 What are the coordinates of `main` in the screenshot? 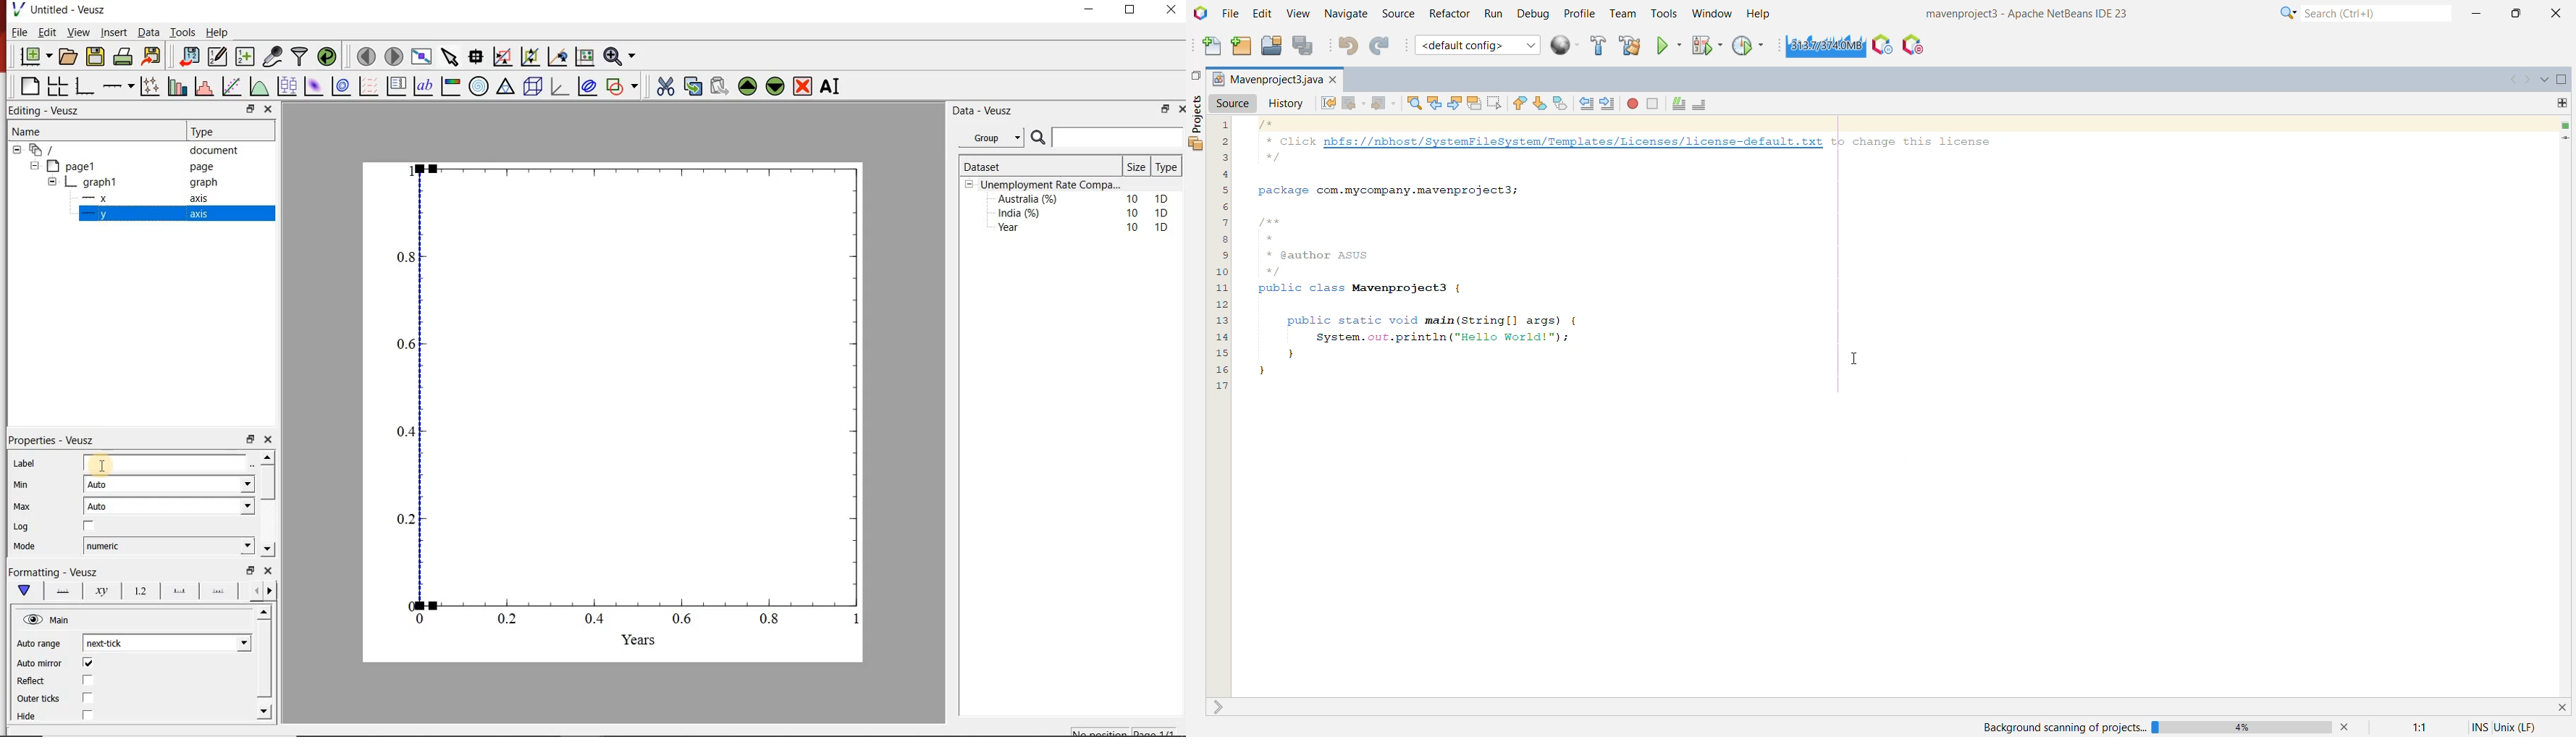 It's located at (28, 591).